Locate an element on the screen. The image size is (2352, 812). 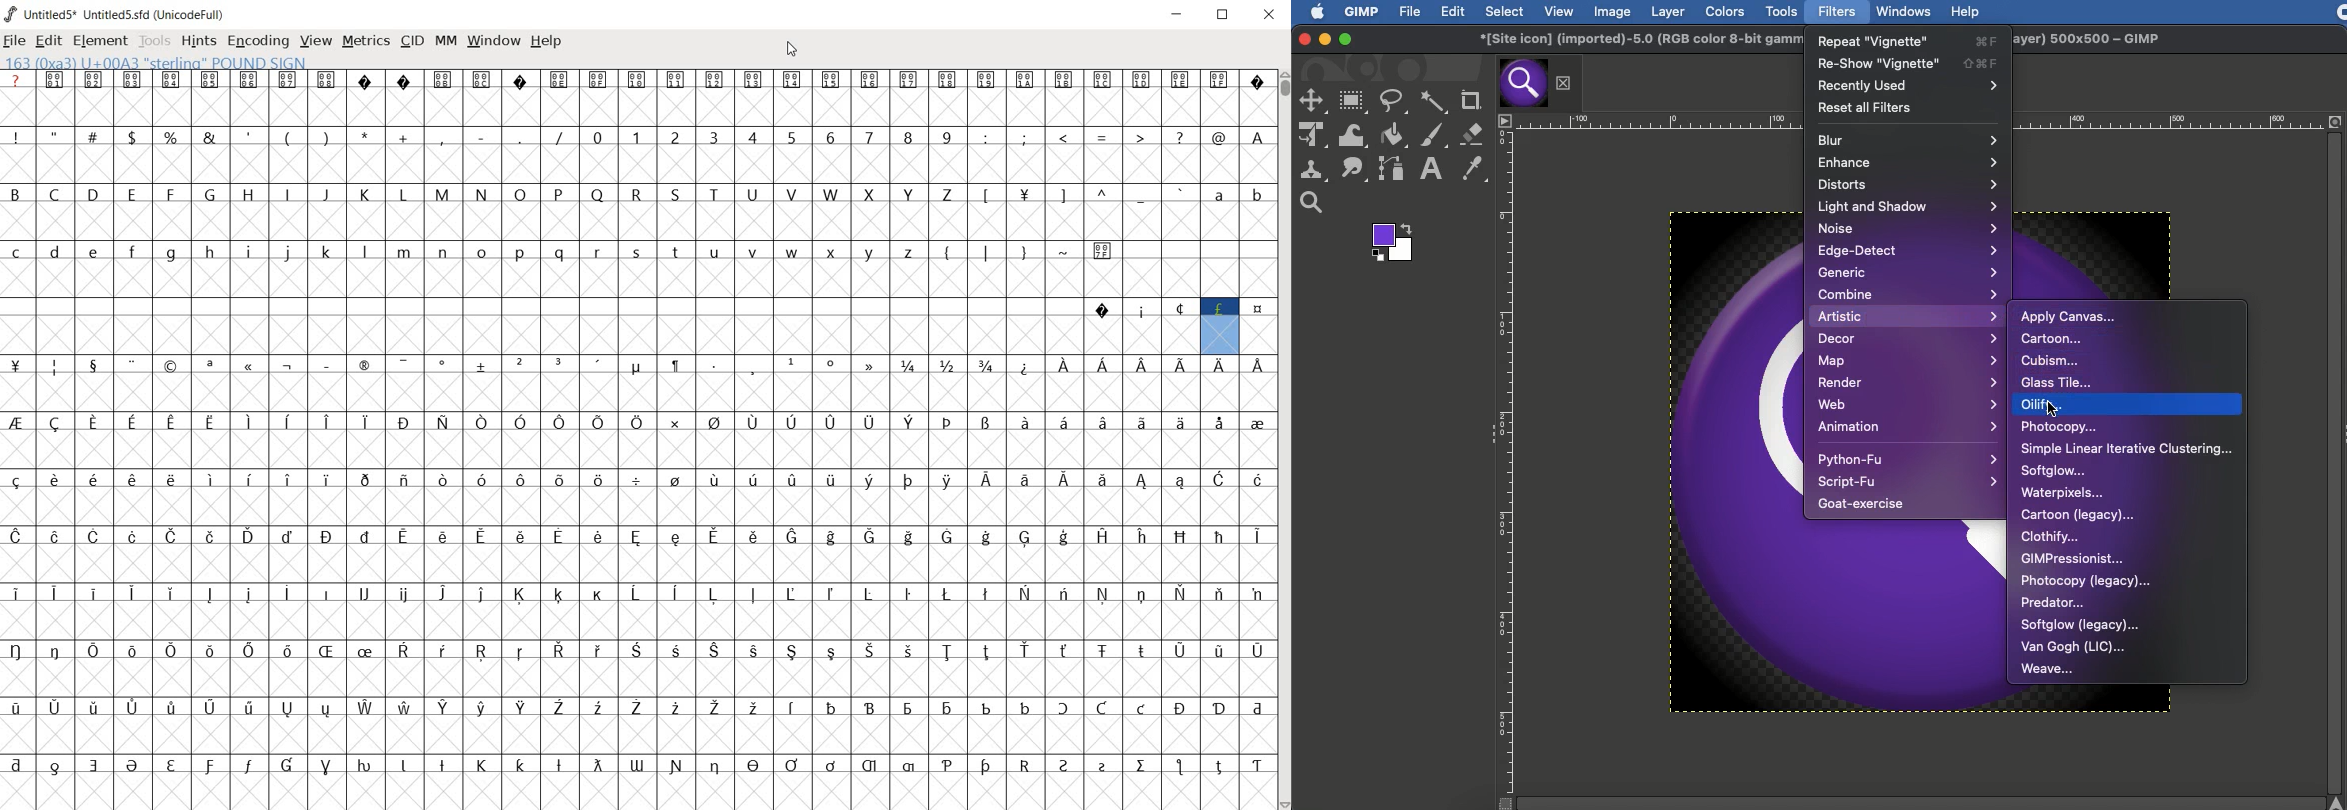
Recently used is located at coordinates (1907, 85).